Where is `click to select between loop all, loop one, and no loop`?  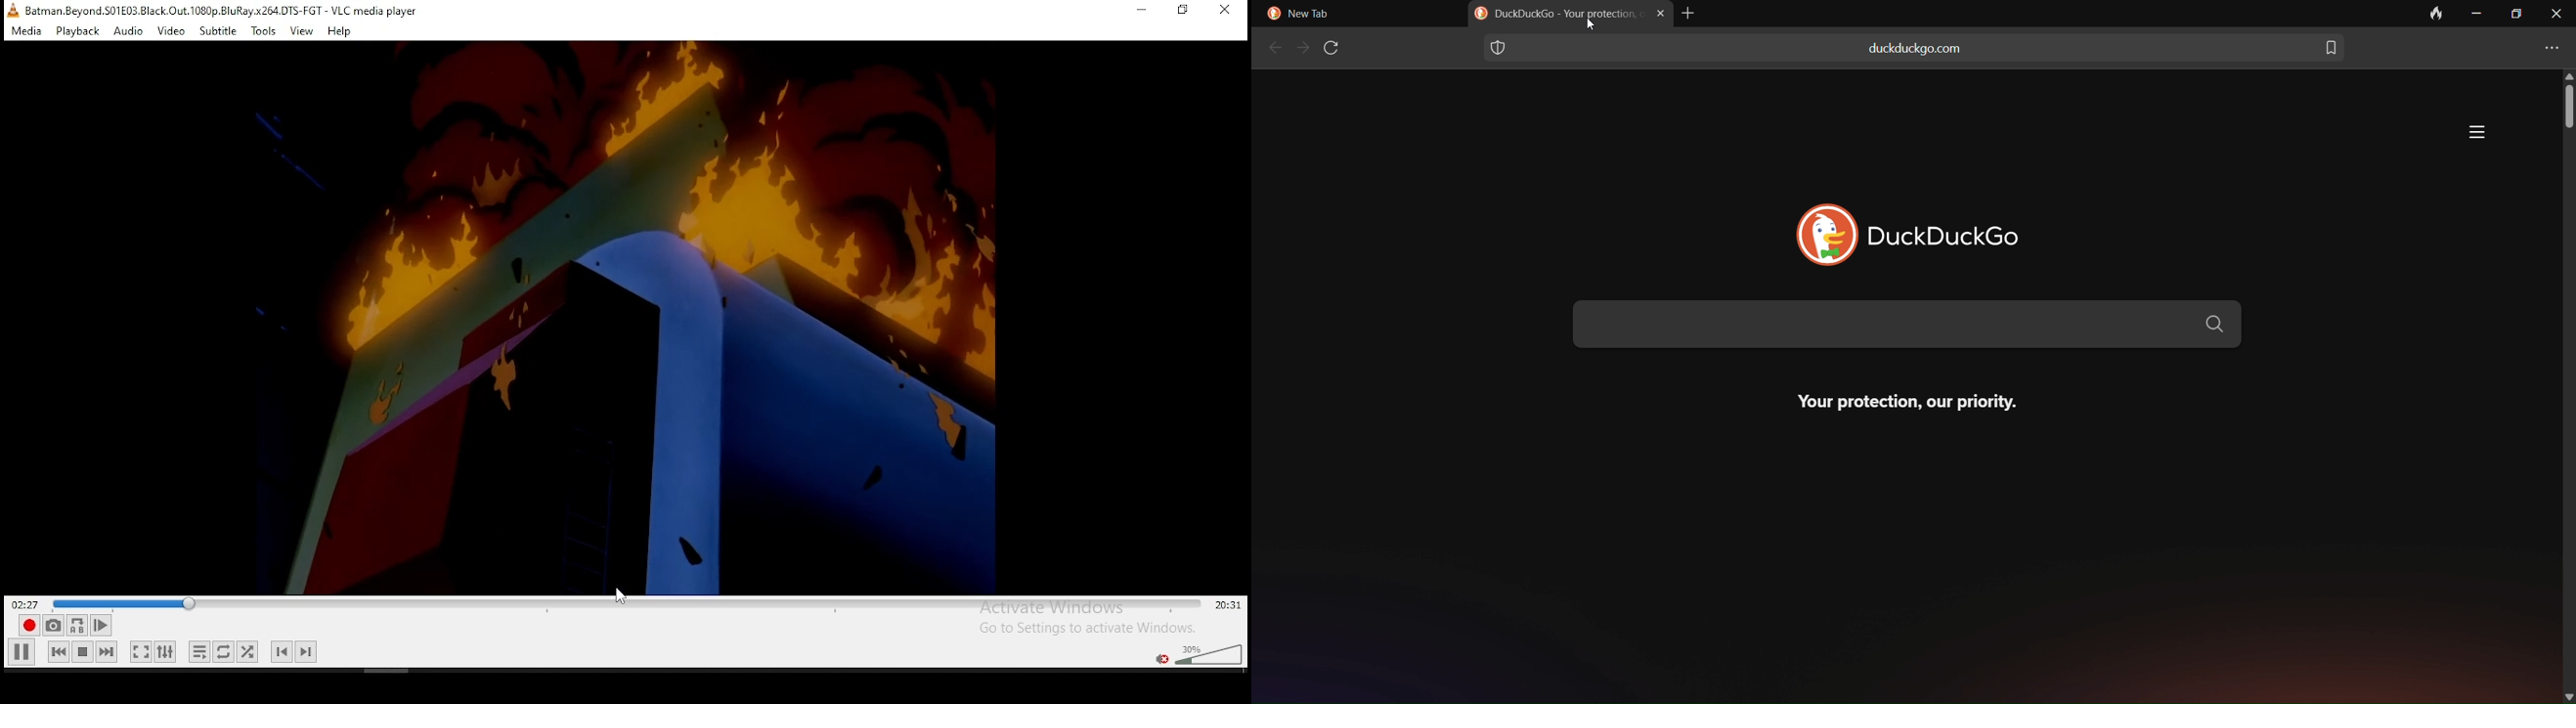 click to select between loop all, loop one, and no loop is located at coordinates (222, 653).